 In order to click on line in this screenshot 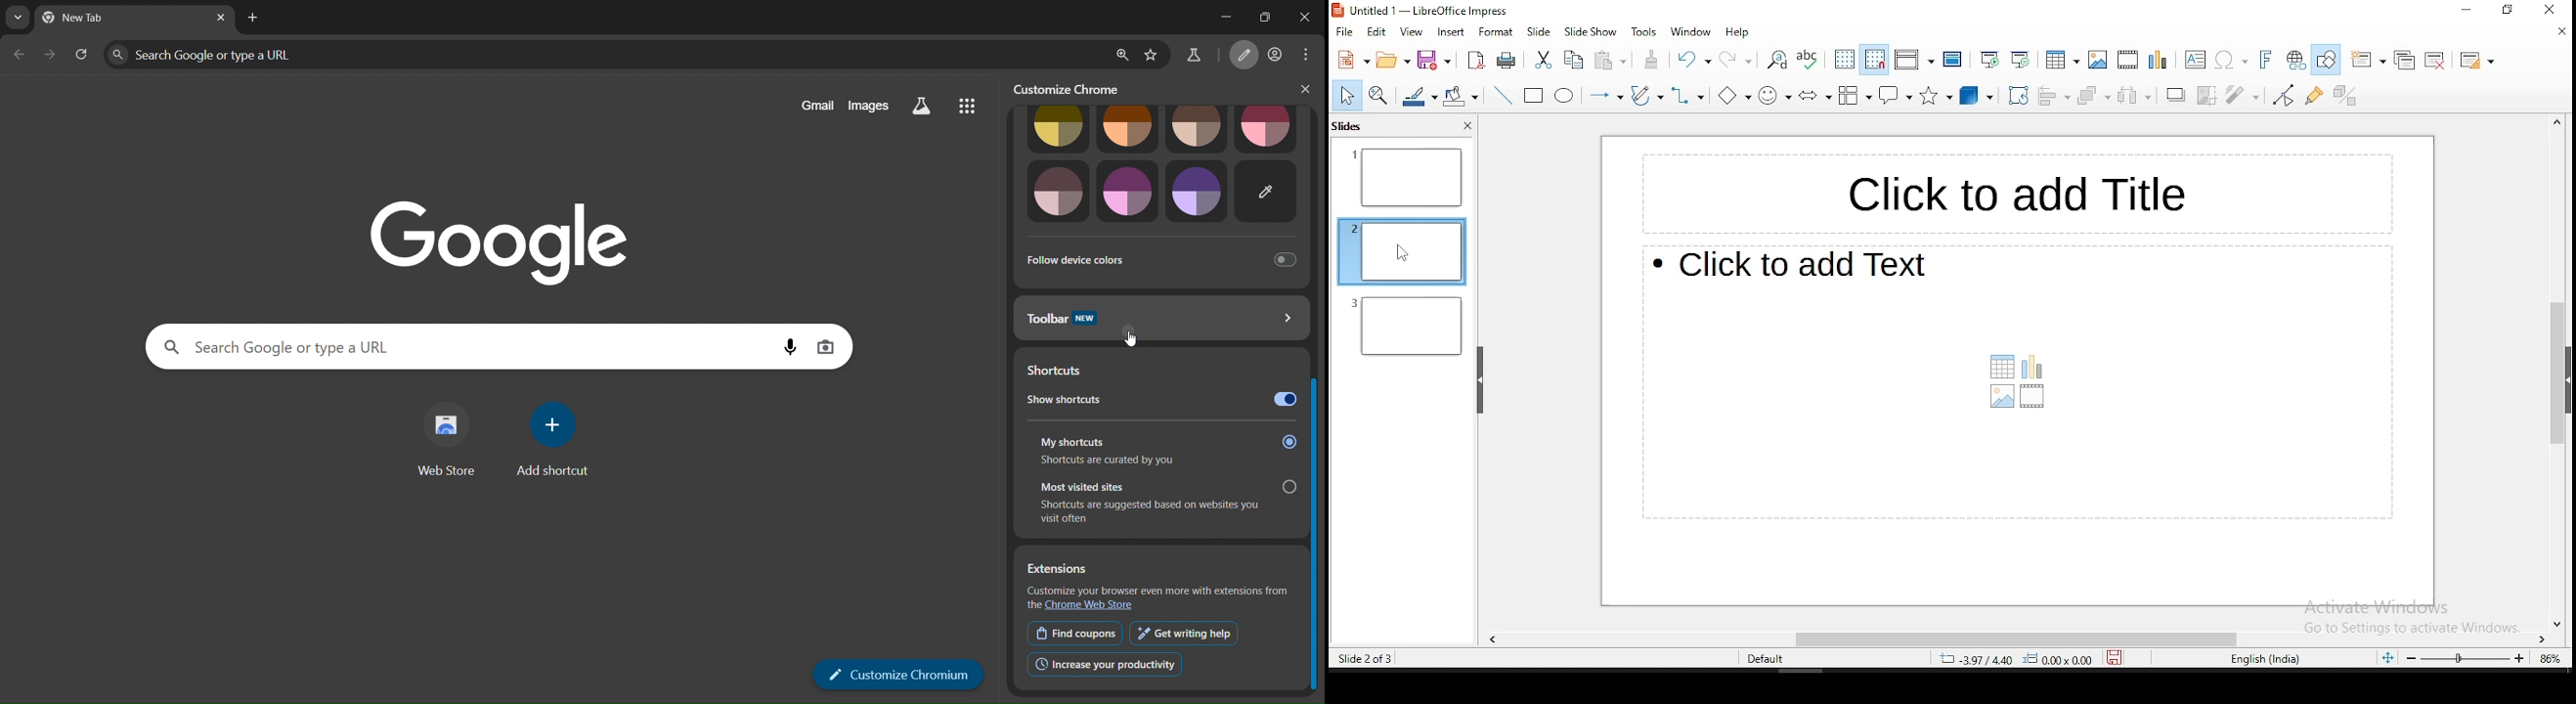, I will do `click(1505, 96)`.